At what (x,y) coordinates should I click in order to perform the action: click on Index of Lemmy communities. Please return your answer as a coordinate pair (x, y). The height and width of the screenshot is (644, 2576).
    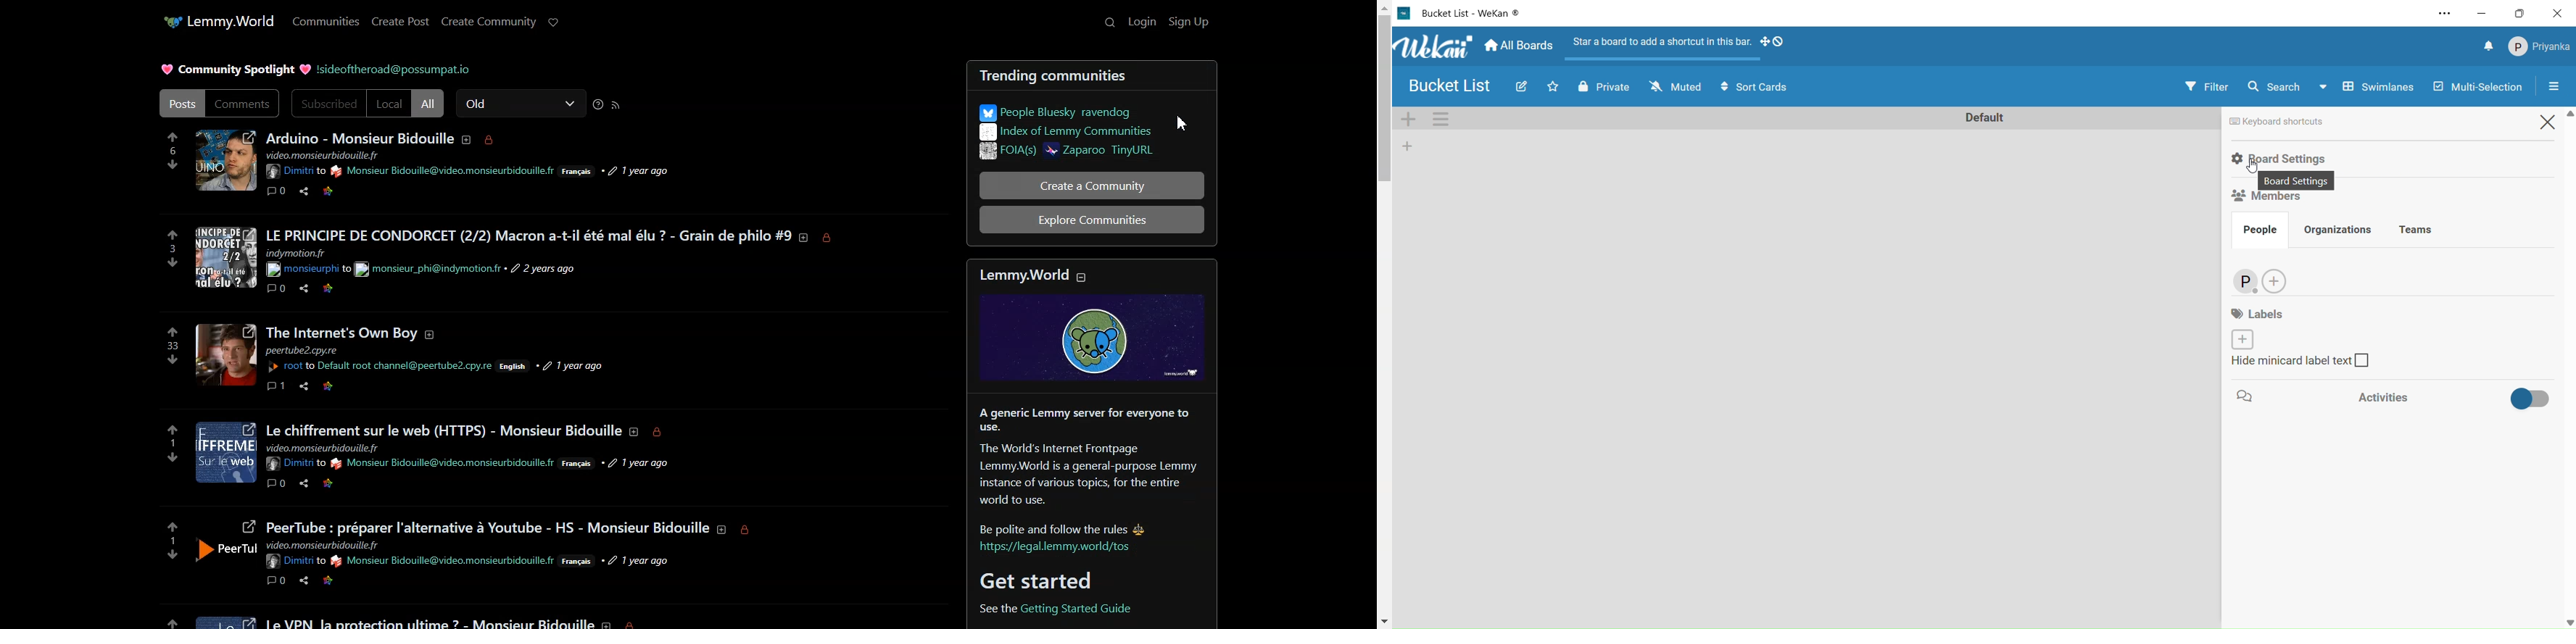
    Looking at the image, I should click on (1068, 134).